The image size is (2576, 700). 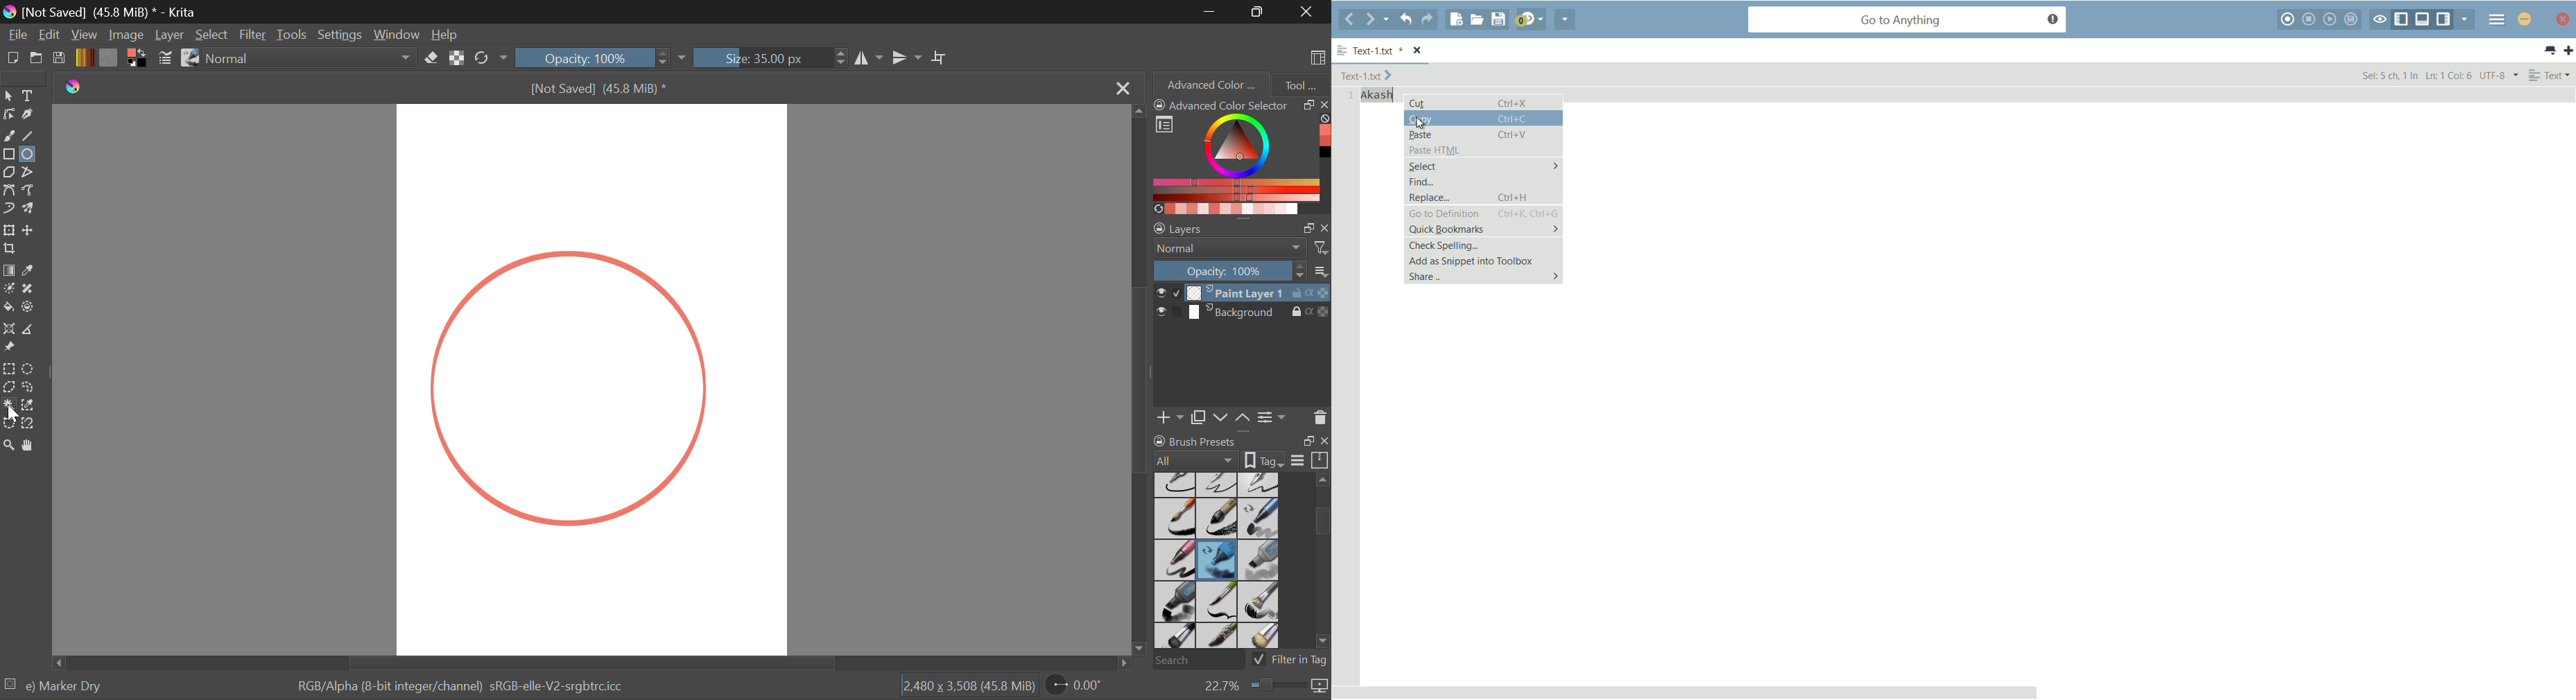 I want to click on Bristles-2 Flat Rough, so click(x=1261, y=602).